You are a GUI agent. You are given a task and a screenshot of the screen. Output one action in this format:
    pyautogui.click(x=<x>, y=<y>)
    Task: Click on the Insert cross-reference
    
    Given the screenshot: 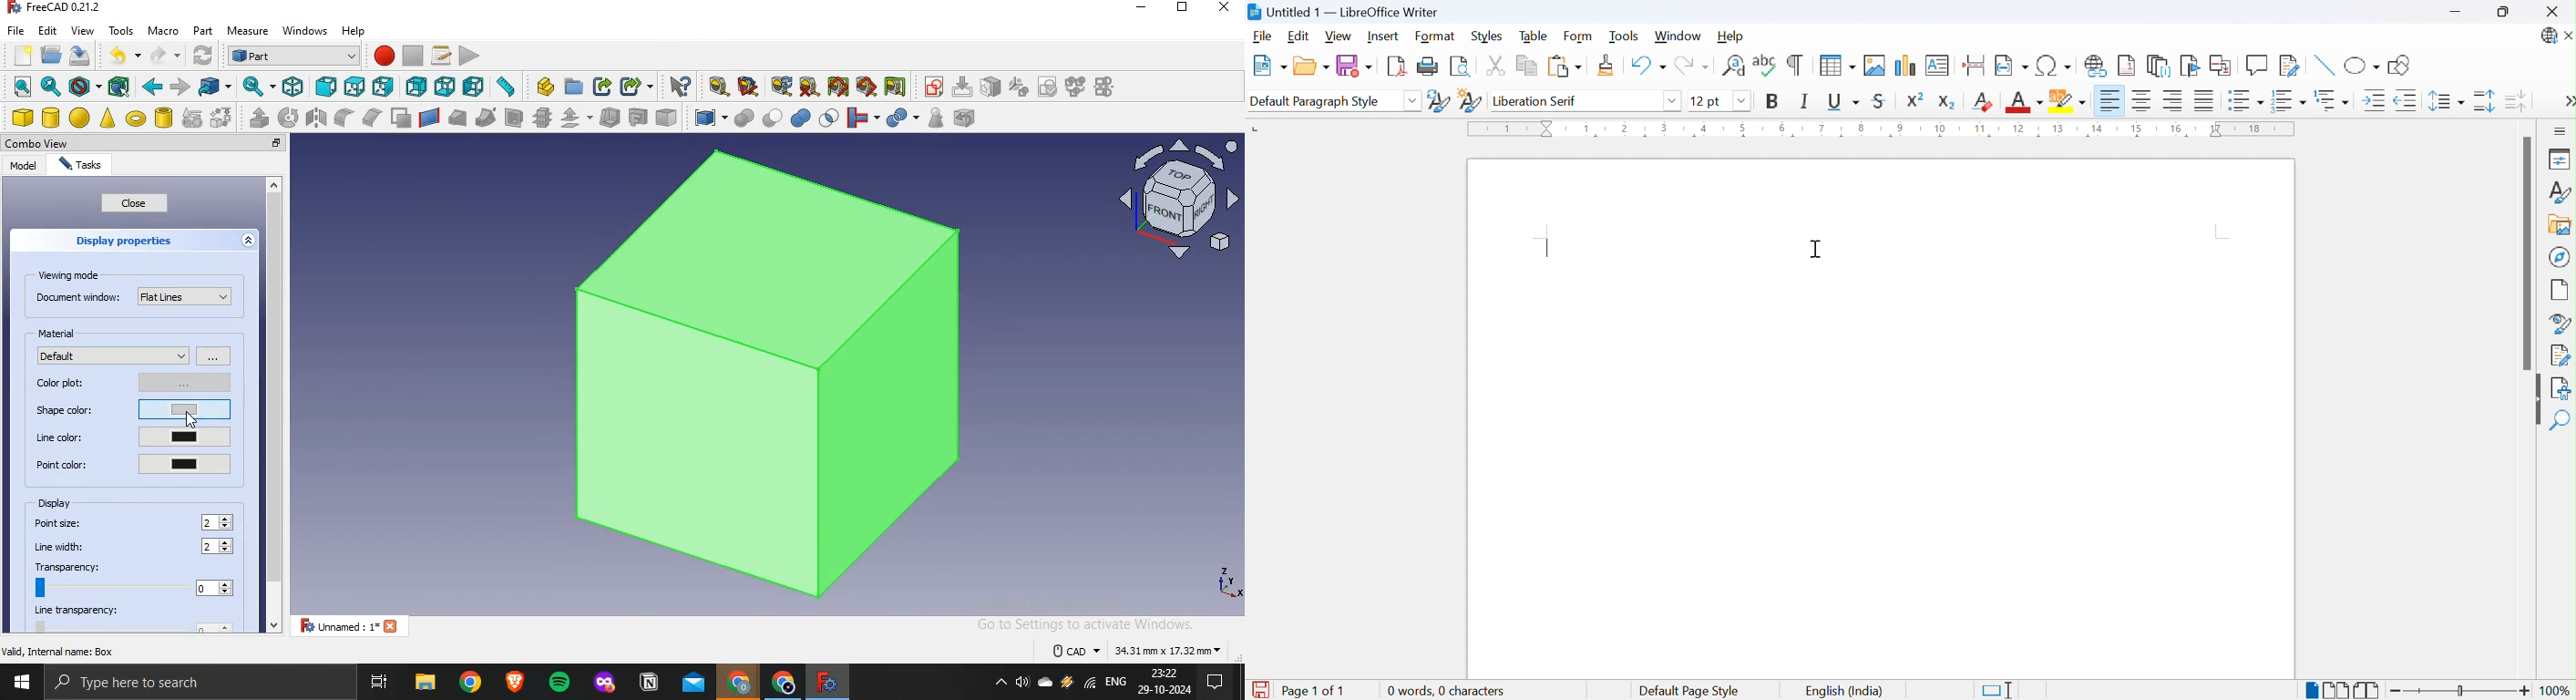 What is the action you would take?
    pyautogui.click(x=2221, y=67)
    